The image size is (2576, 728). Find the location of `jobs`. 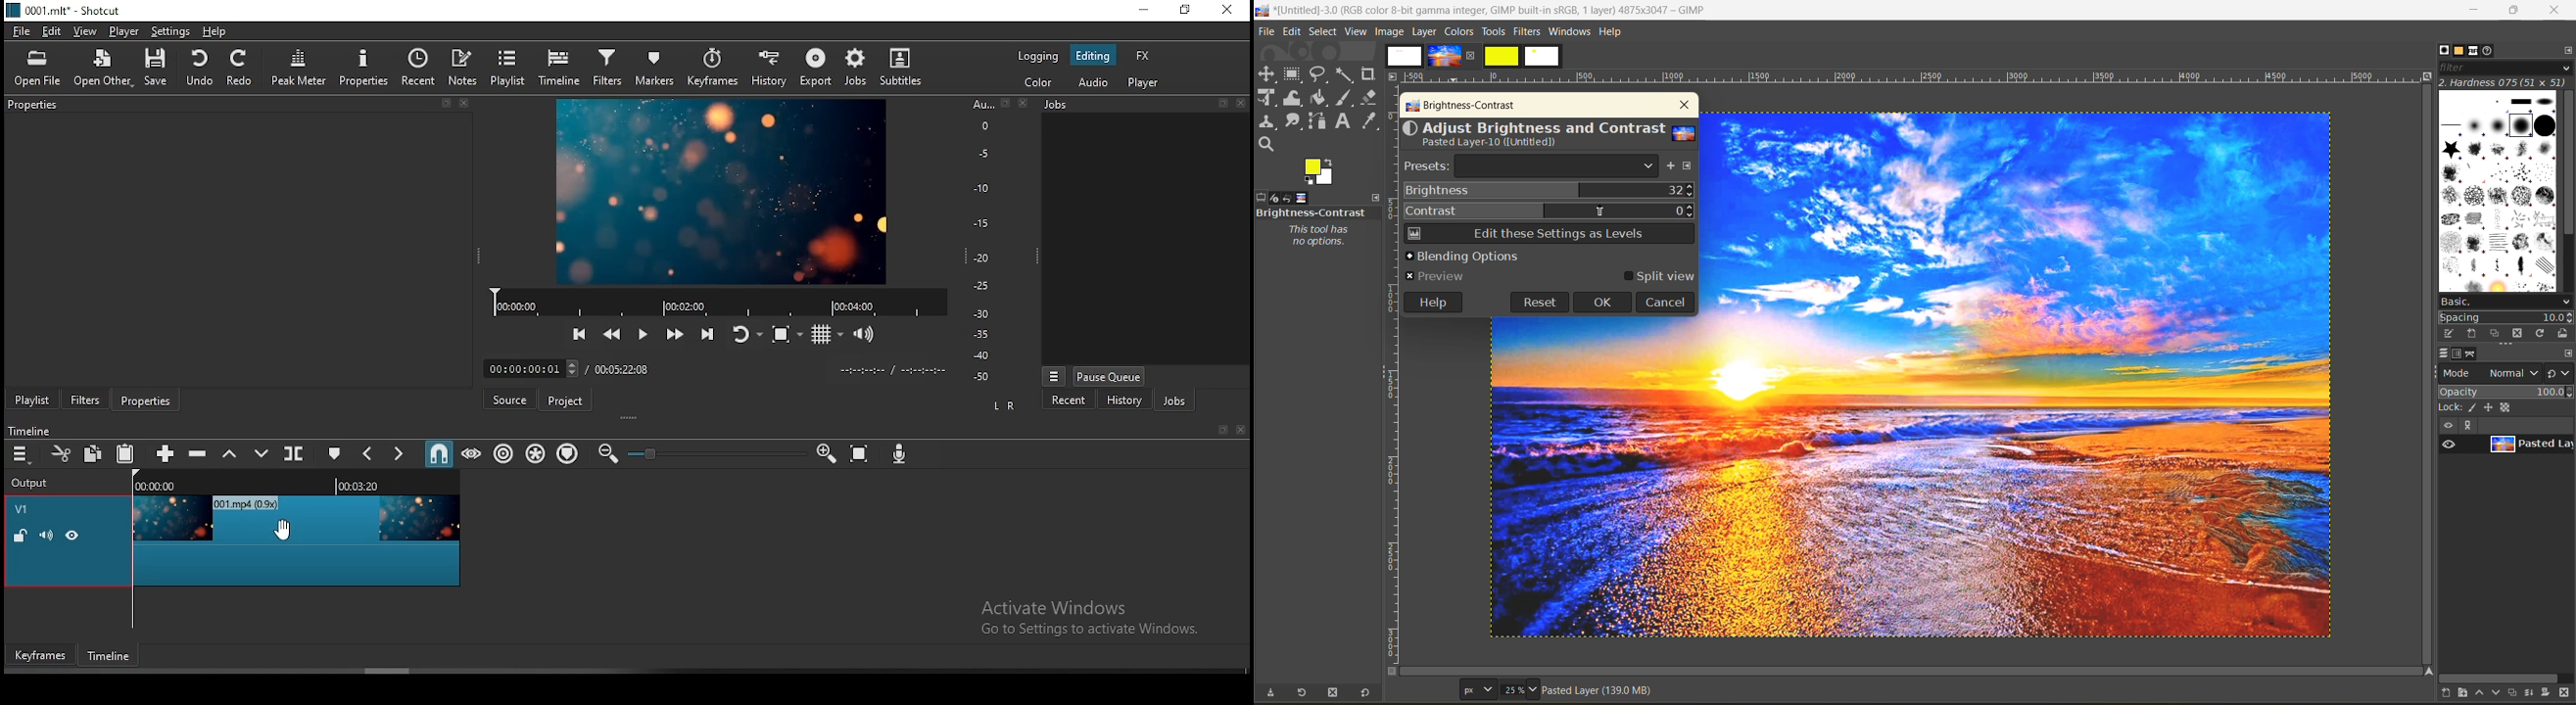

jobs is located at coordinates (1143, 106).